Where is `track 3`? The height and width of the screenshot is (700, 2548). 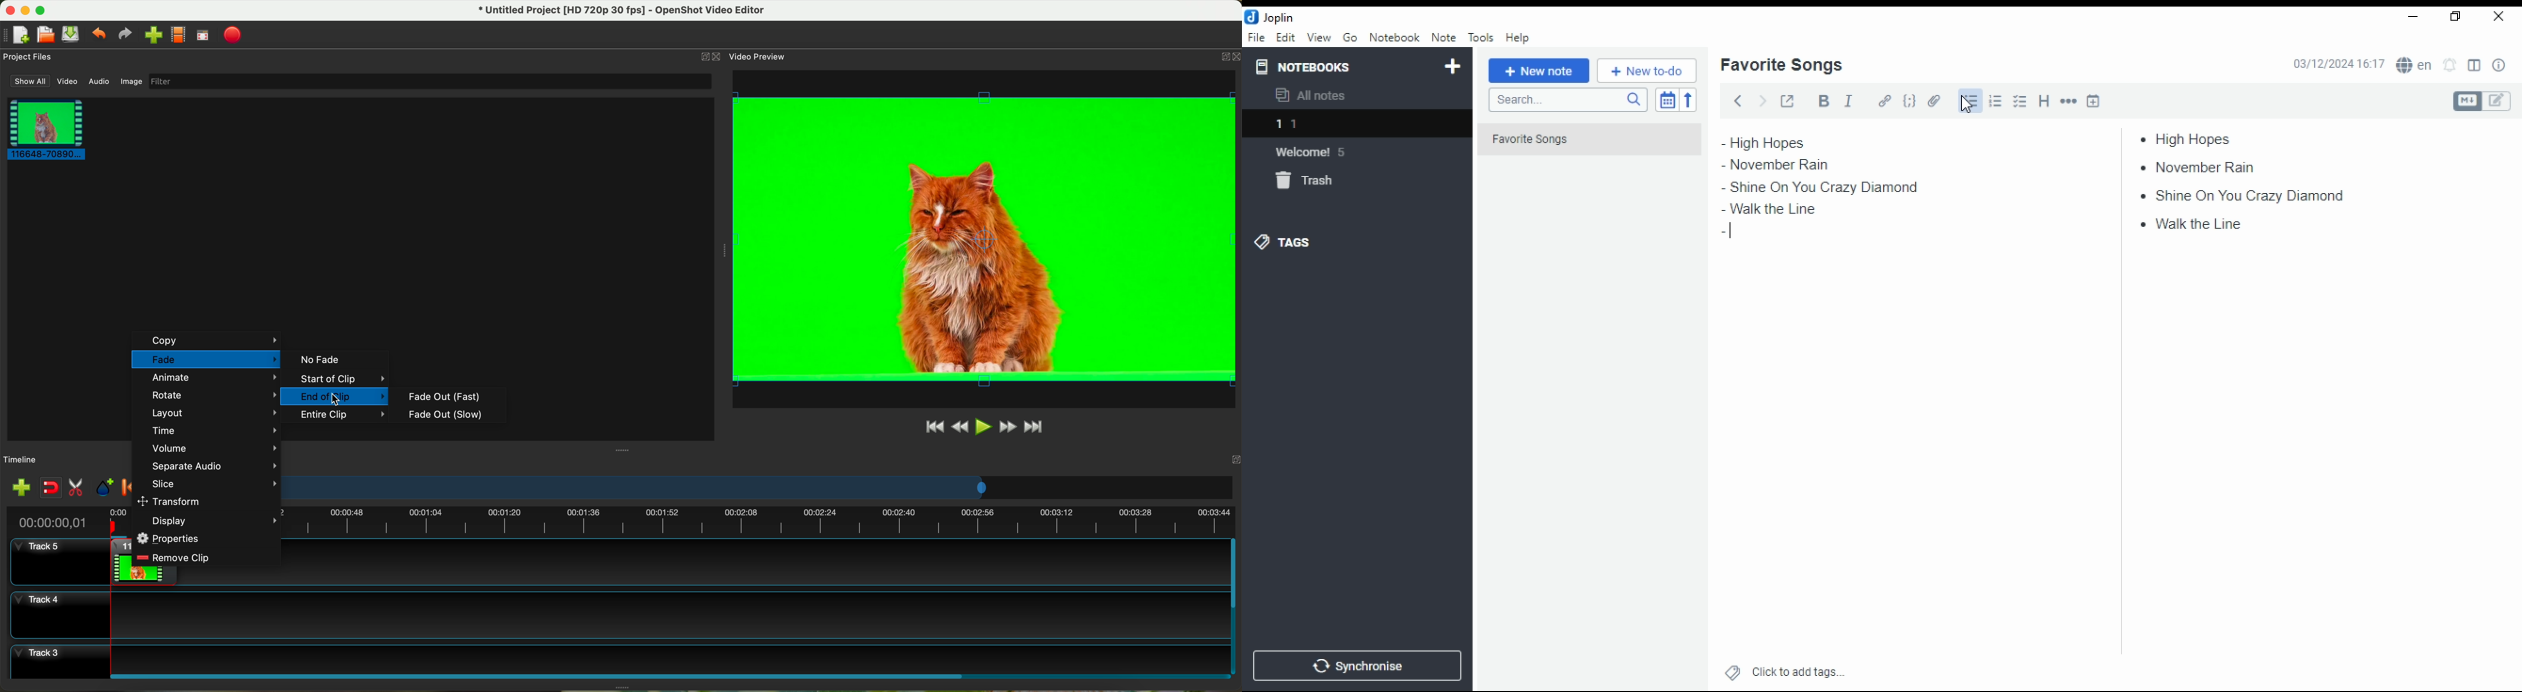
track 3 is located at coordinates (618, 657).